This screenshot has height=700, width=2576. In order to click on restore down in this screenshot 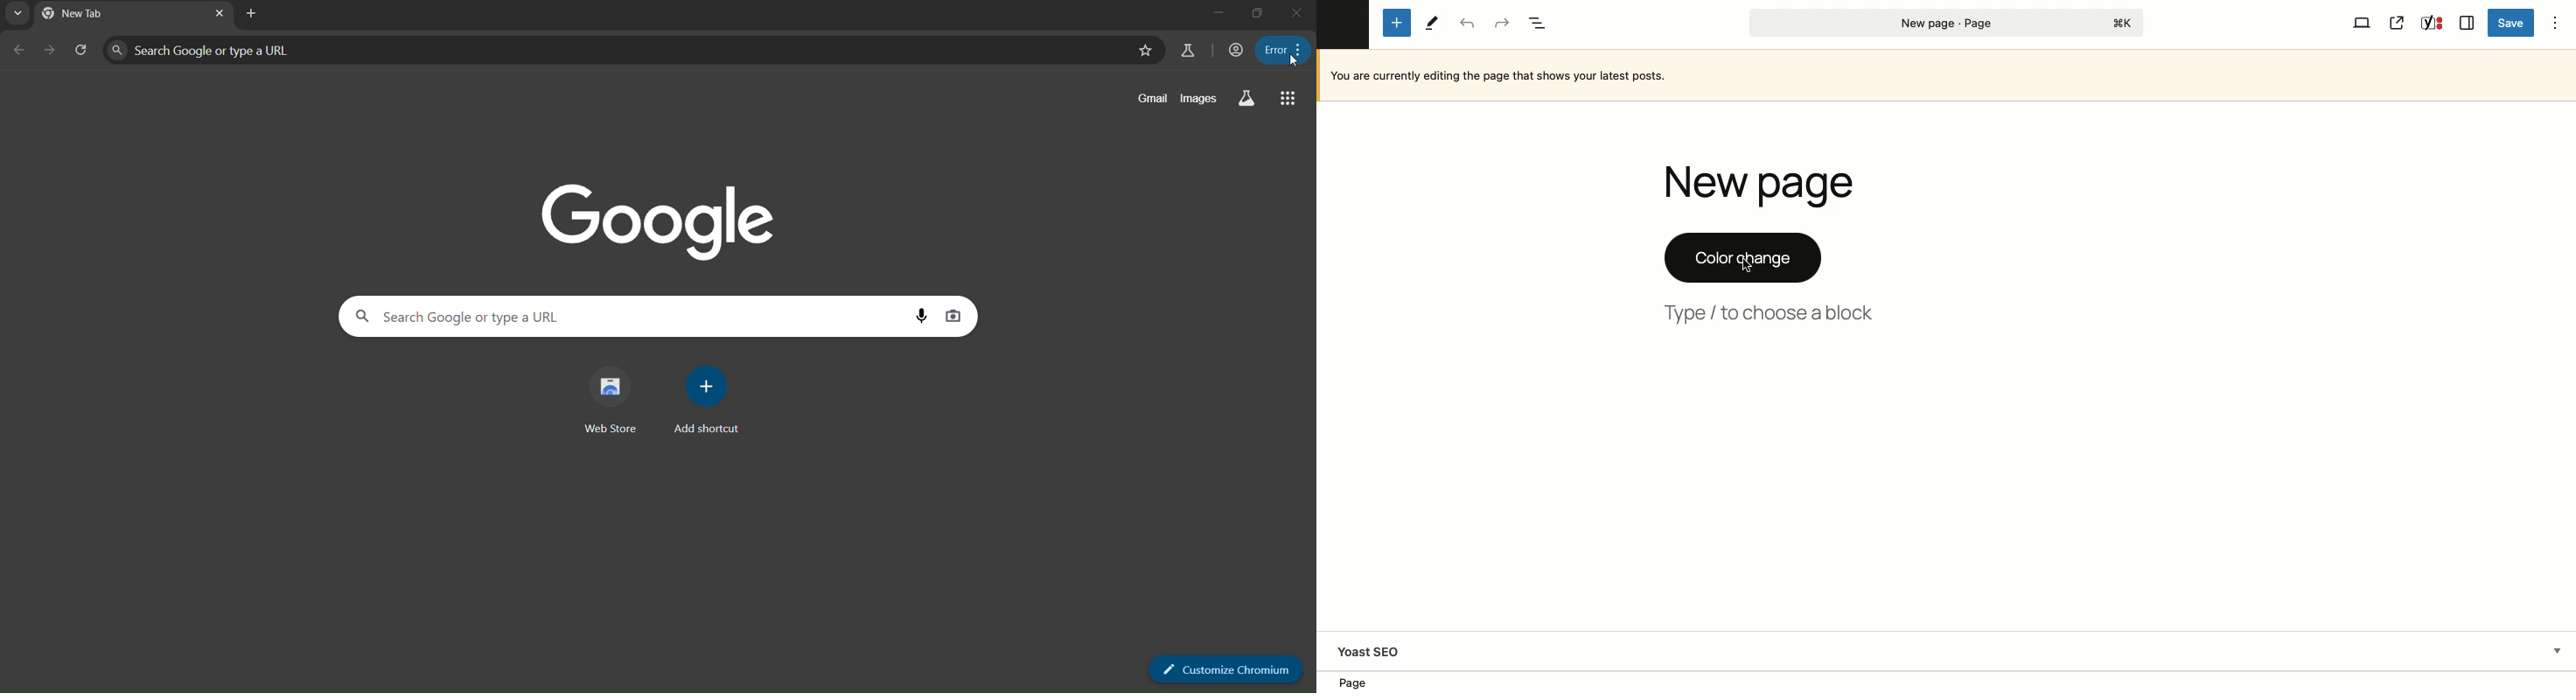, I will do `click(1259, 14)`.